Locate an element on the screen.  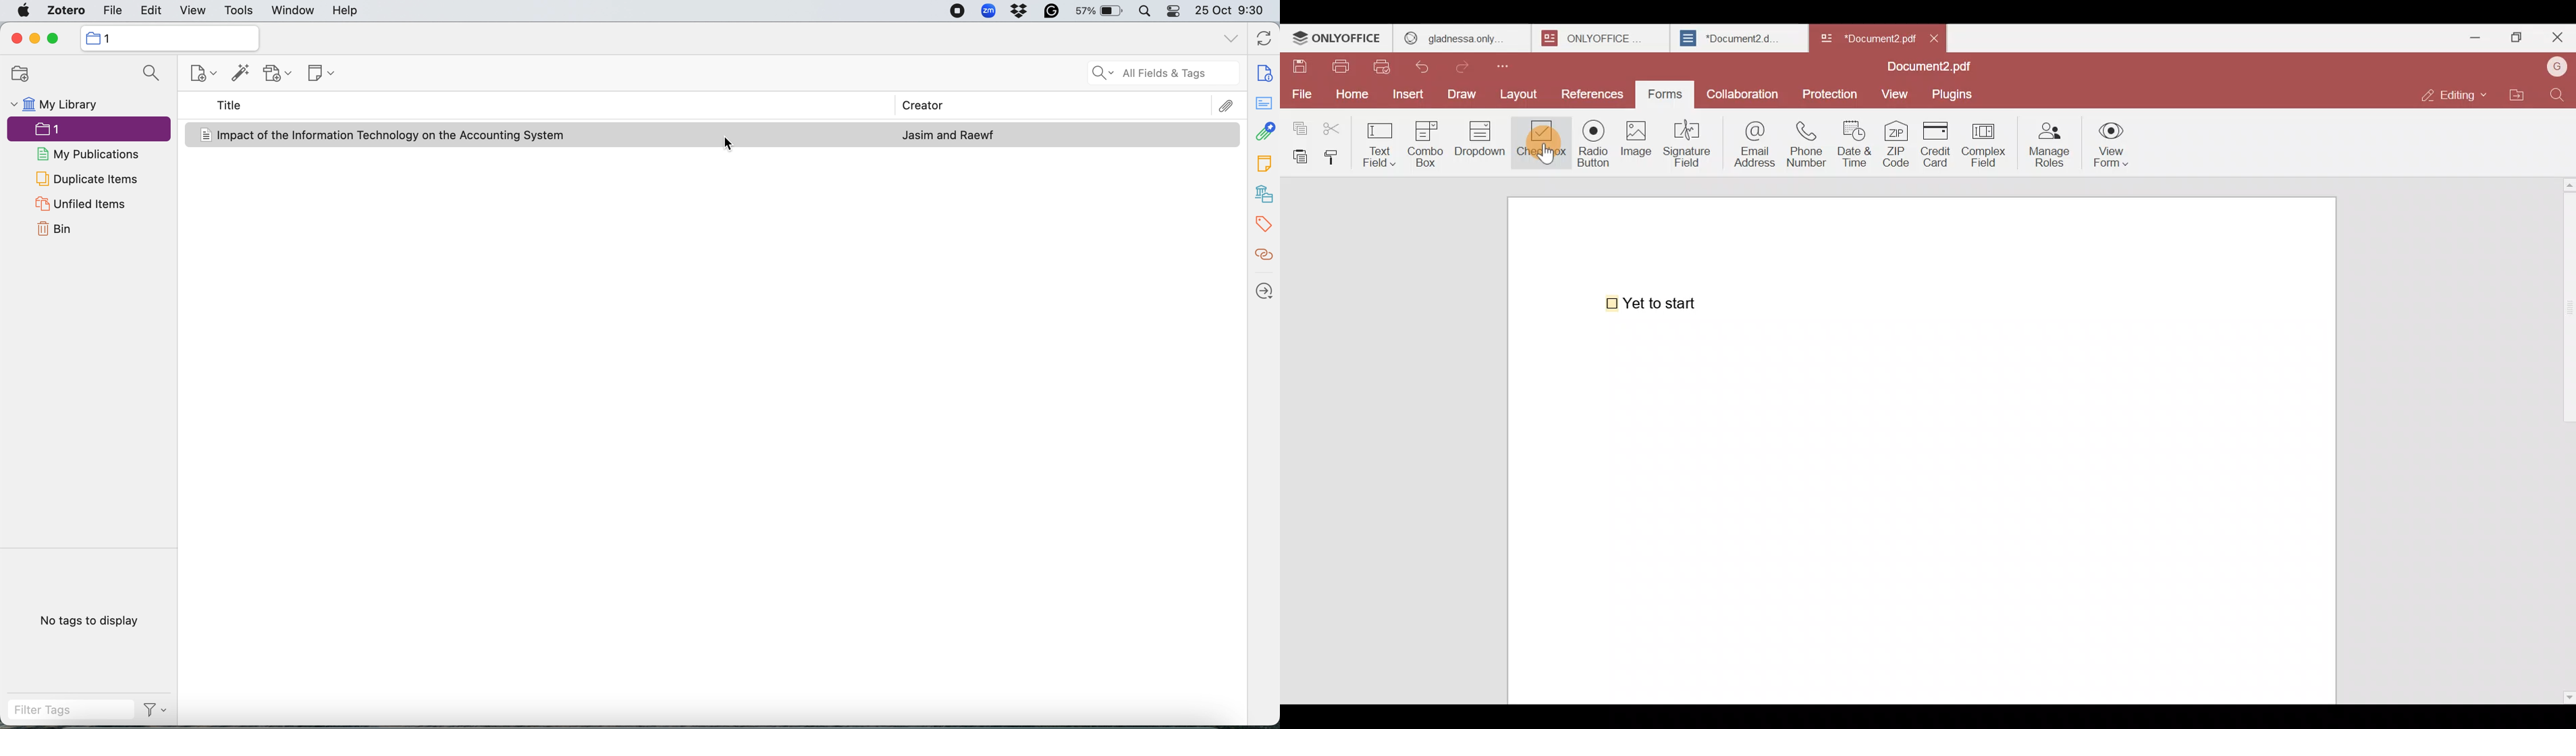
Text field is located at coordinates (1382, 140).